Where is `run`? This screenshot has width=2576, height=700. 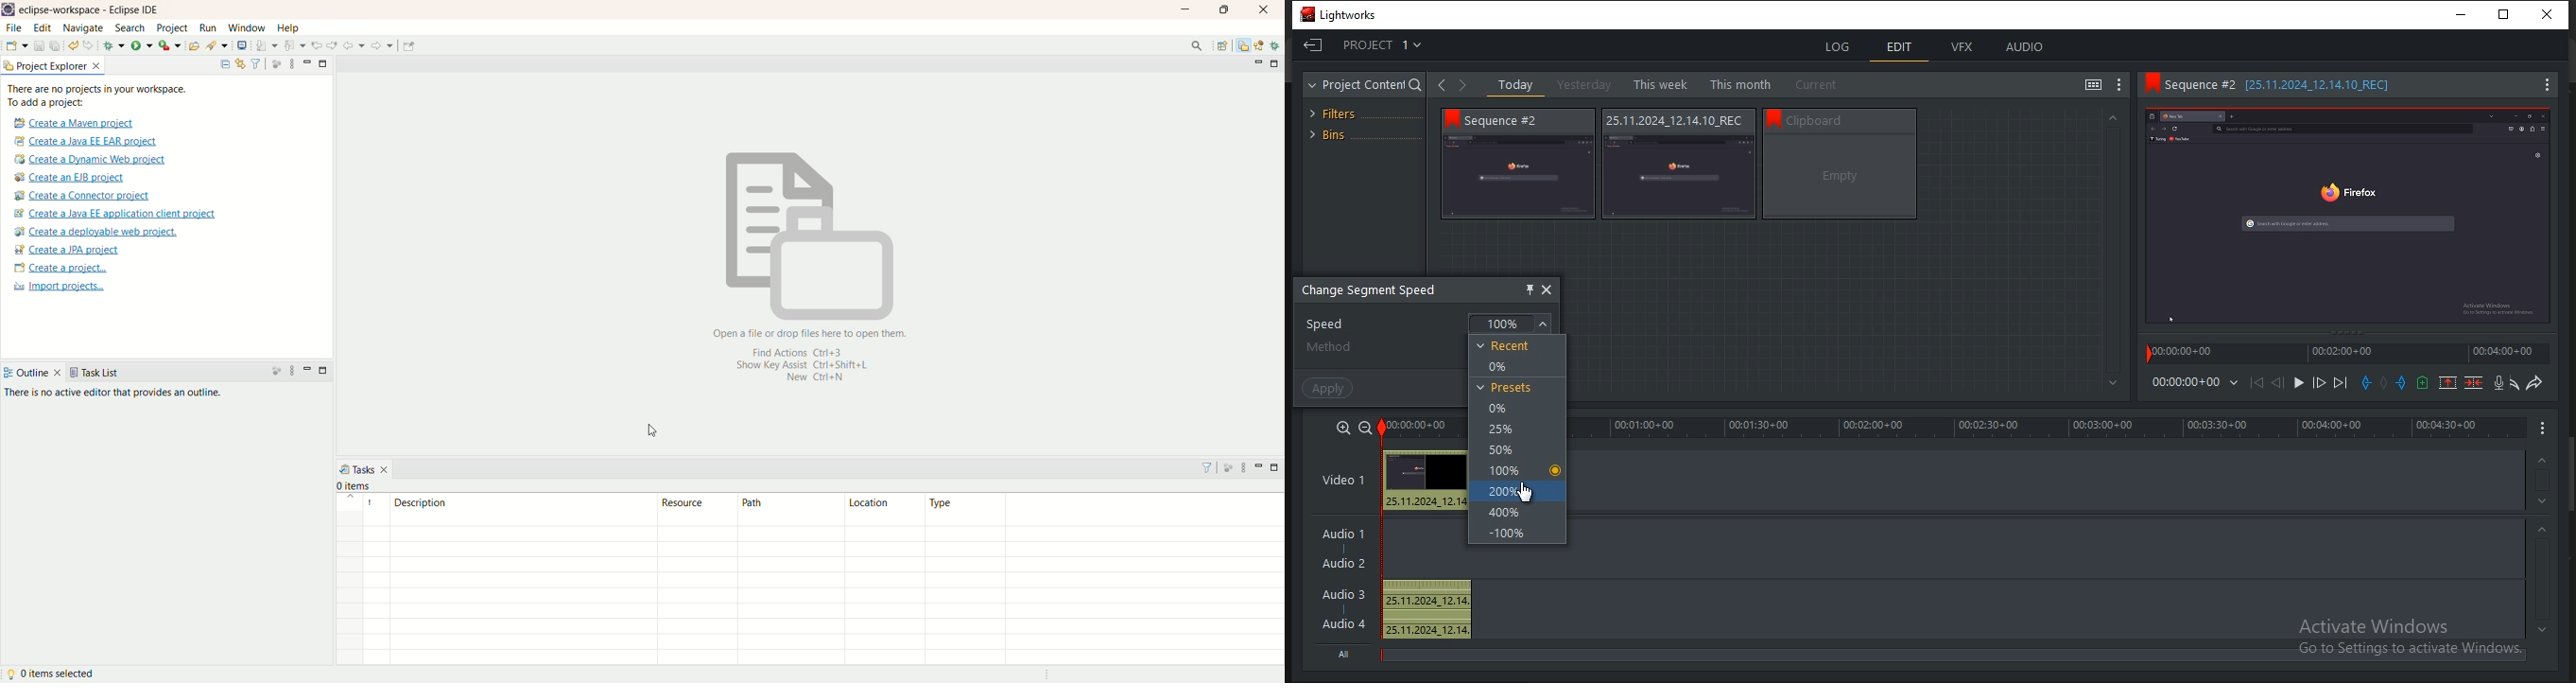
run is located at coordinates (207, 30).